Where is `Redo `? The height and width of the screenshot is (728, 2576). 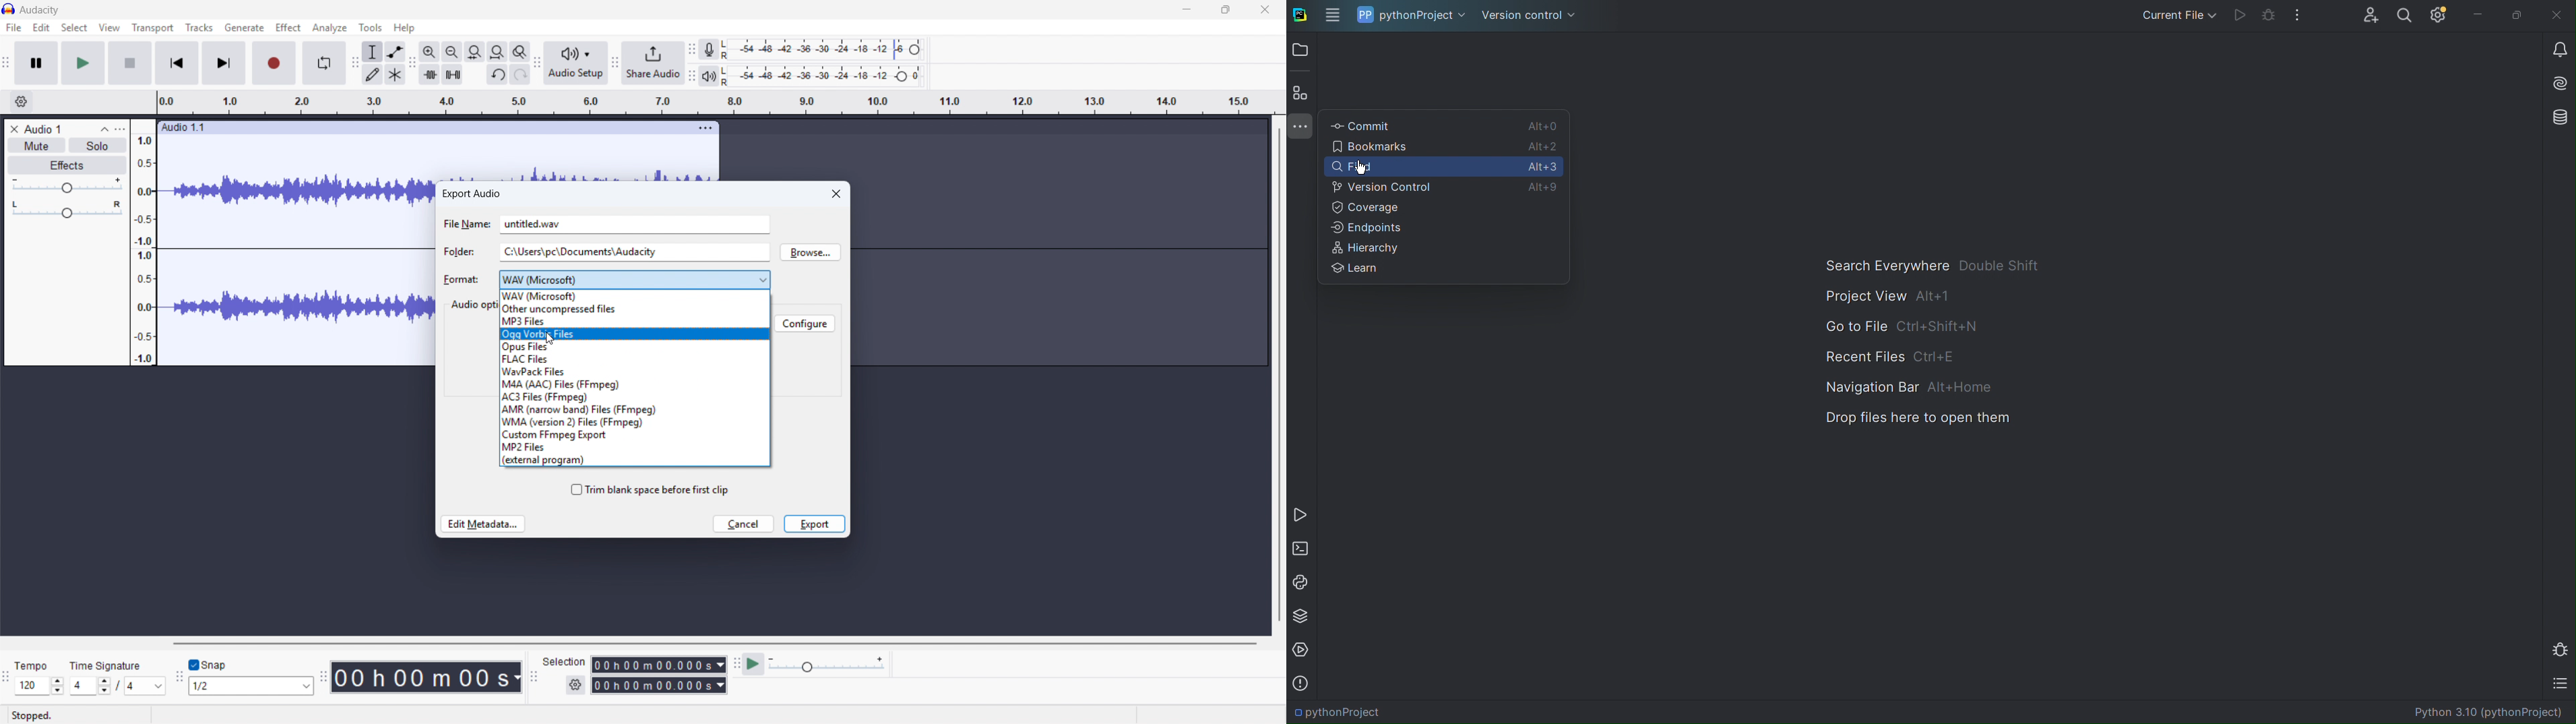 Redo  is located at coordinates (520, 74).